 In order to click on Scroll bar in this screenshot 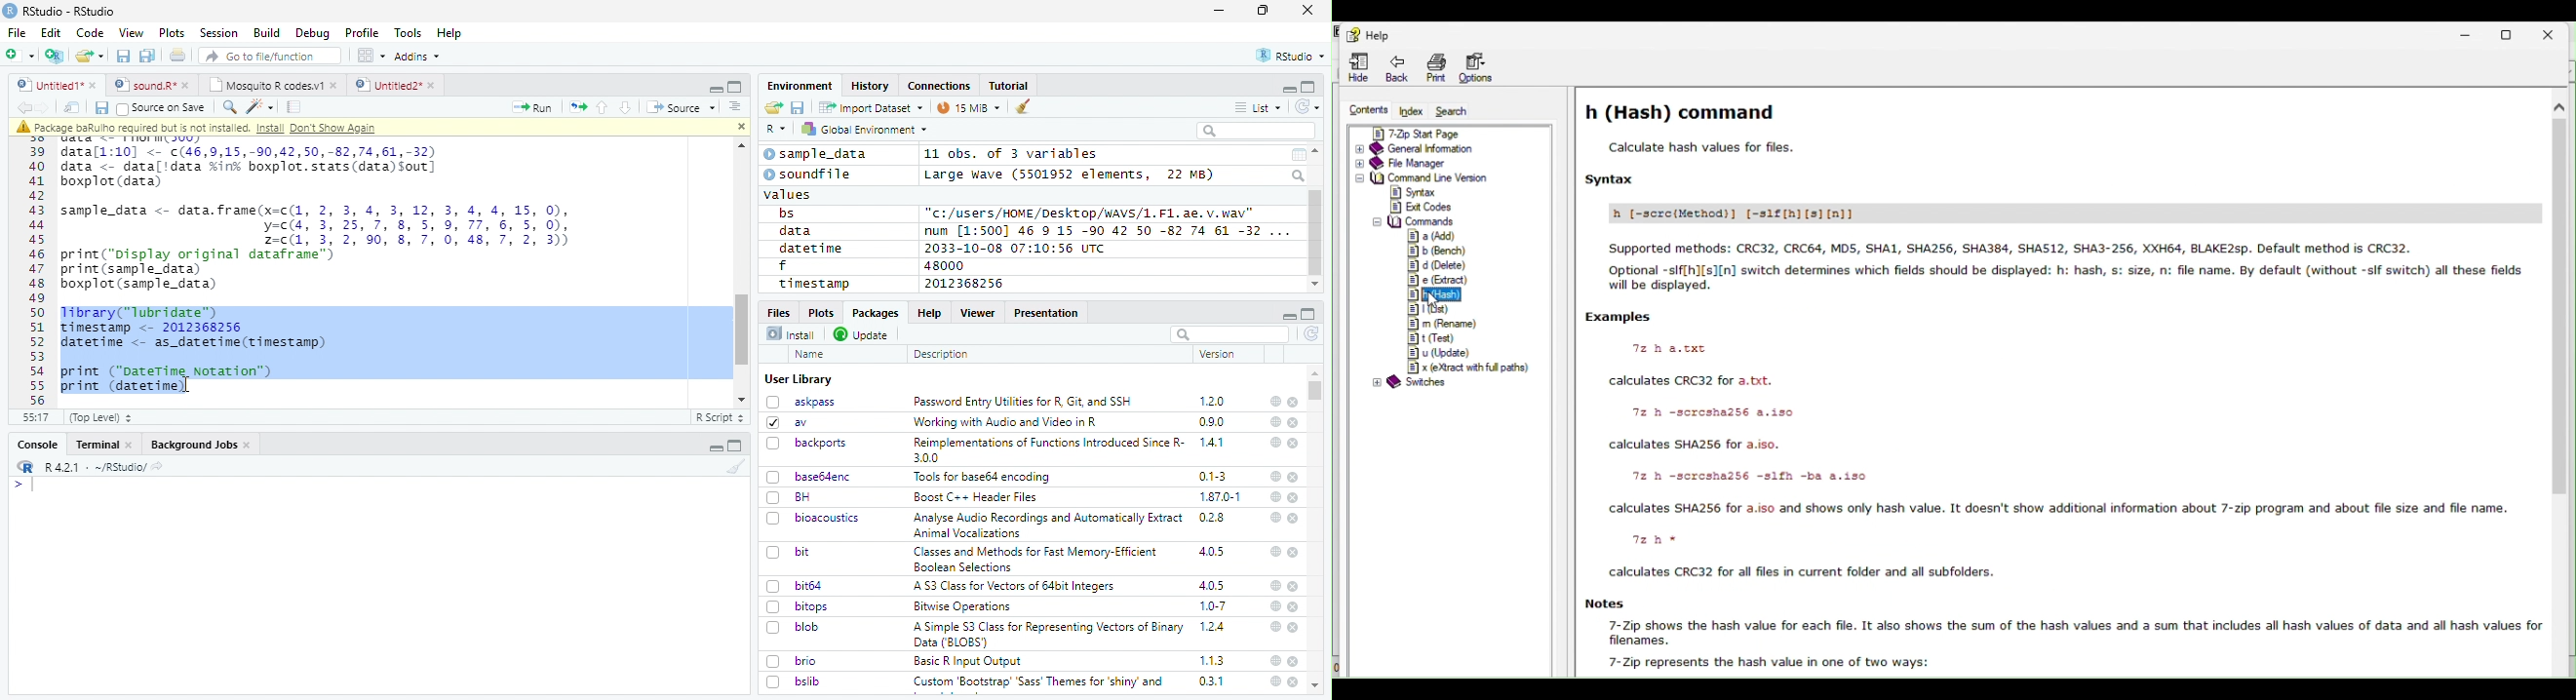, I will do `click(1316, 233)`.